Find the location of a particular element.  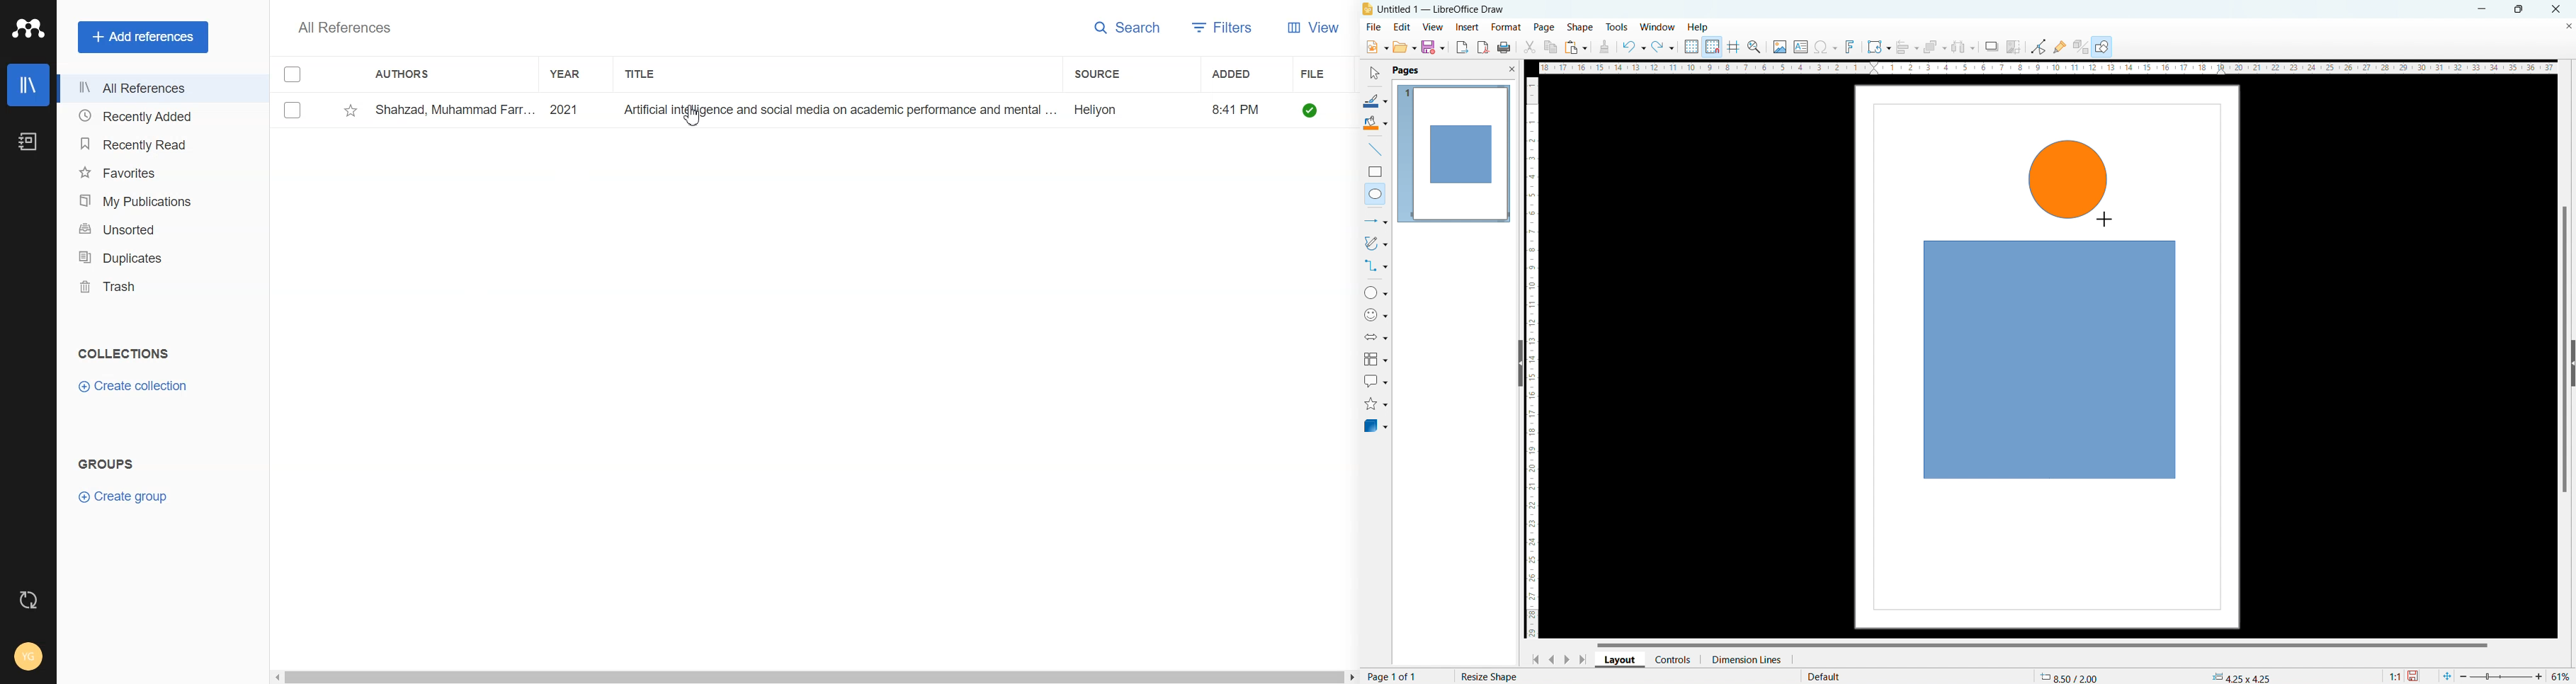

action status is located at coordinates (1487, 676).